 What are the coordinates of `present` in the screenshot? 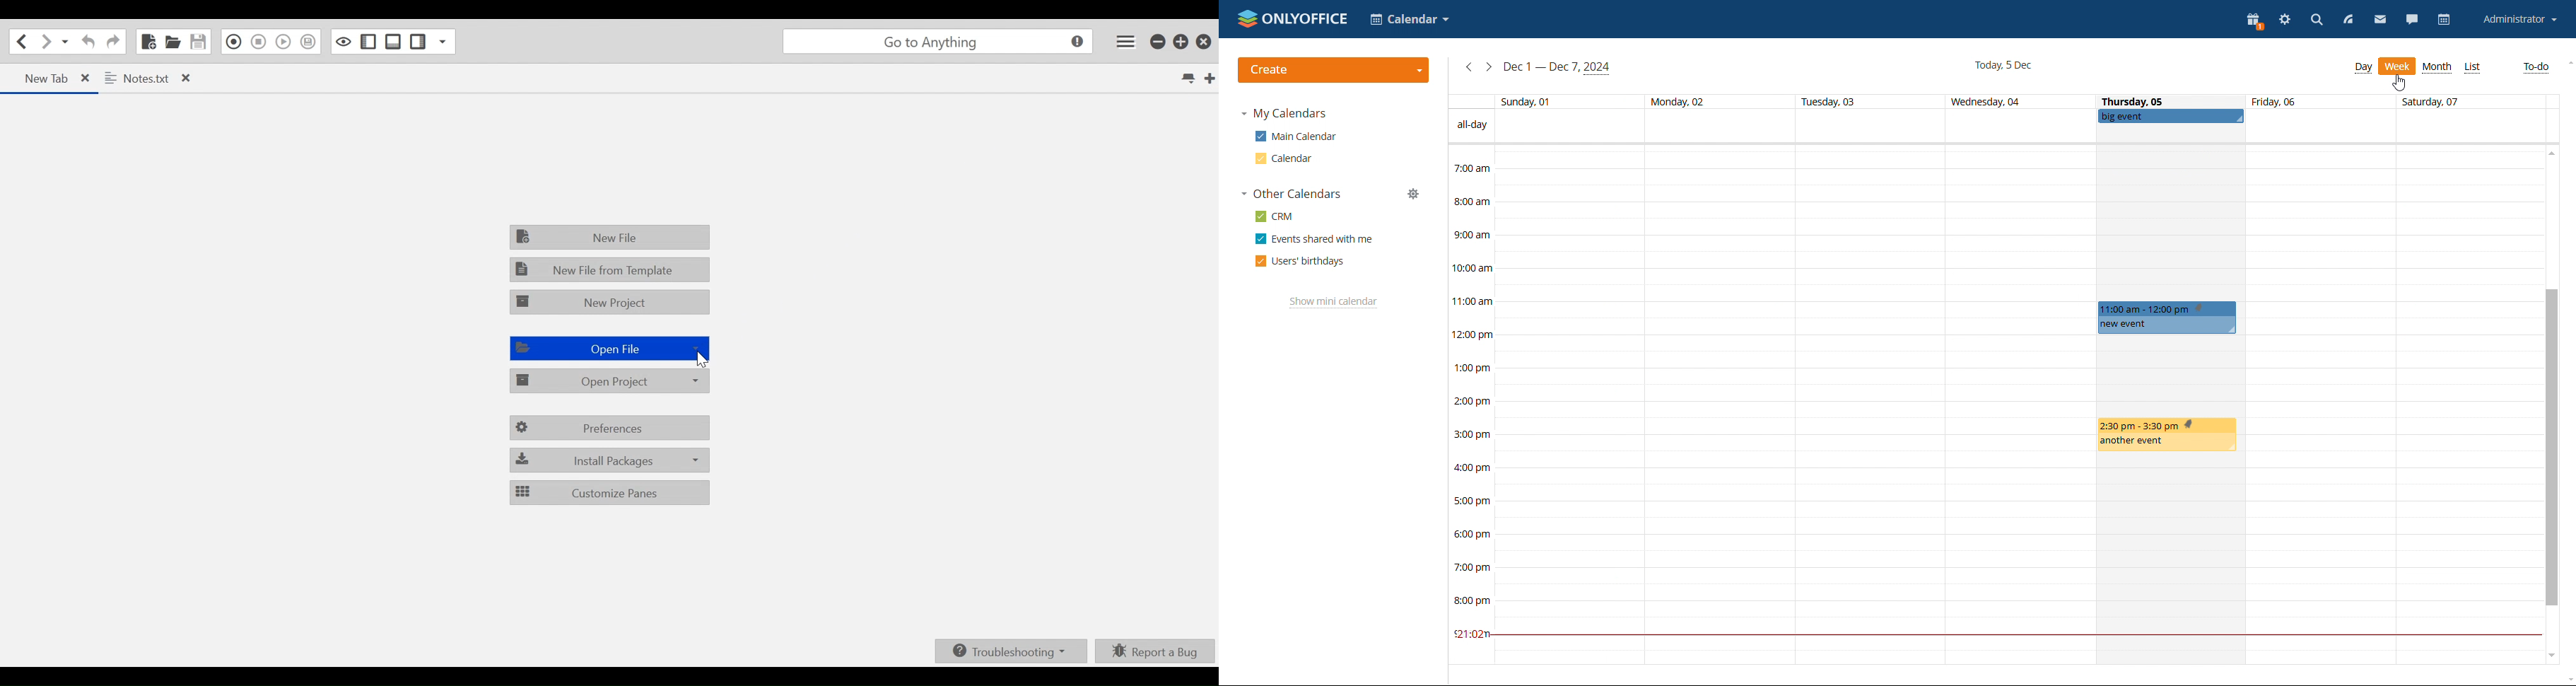 It's located at (2252, 20).